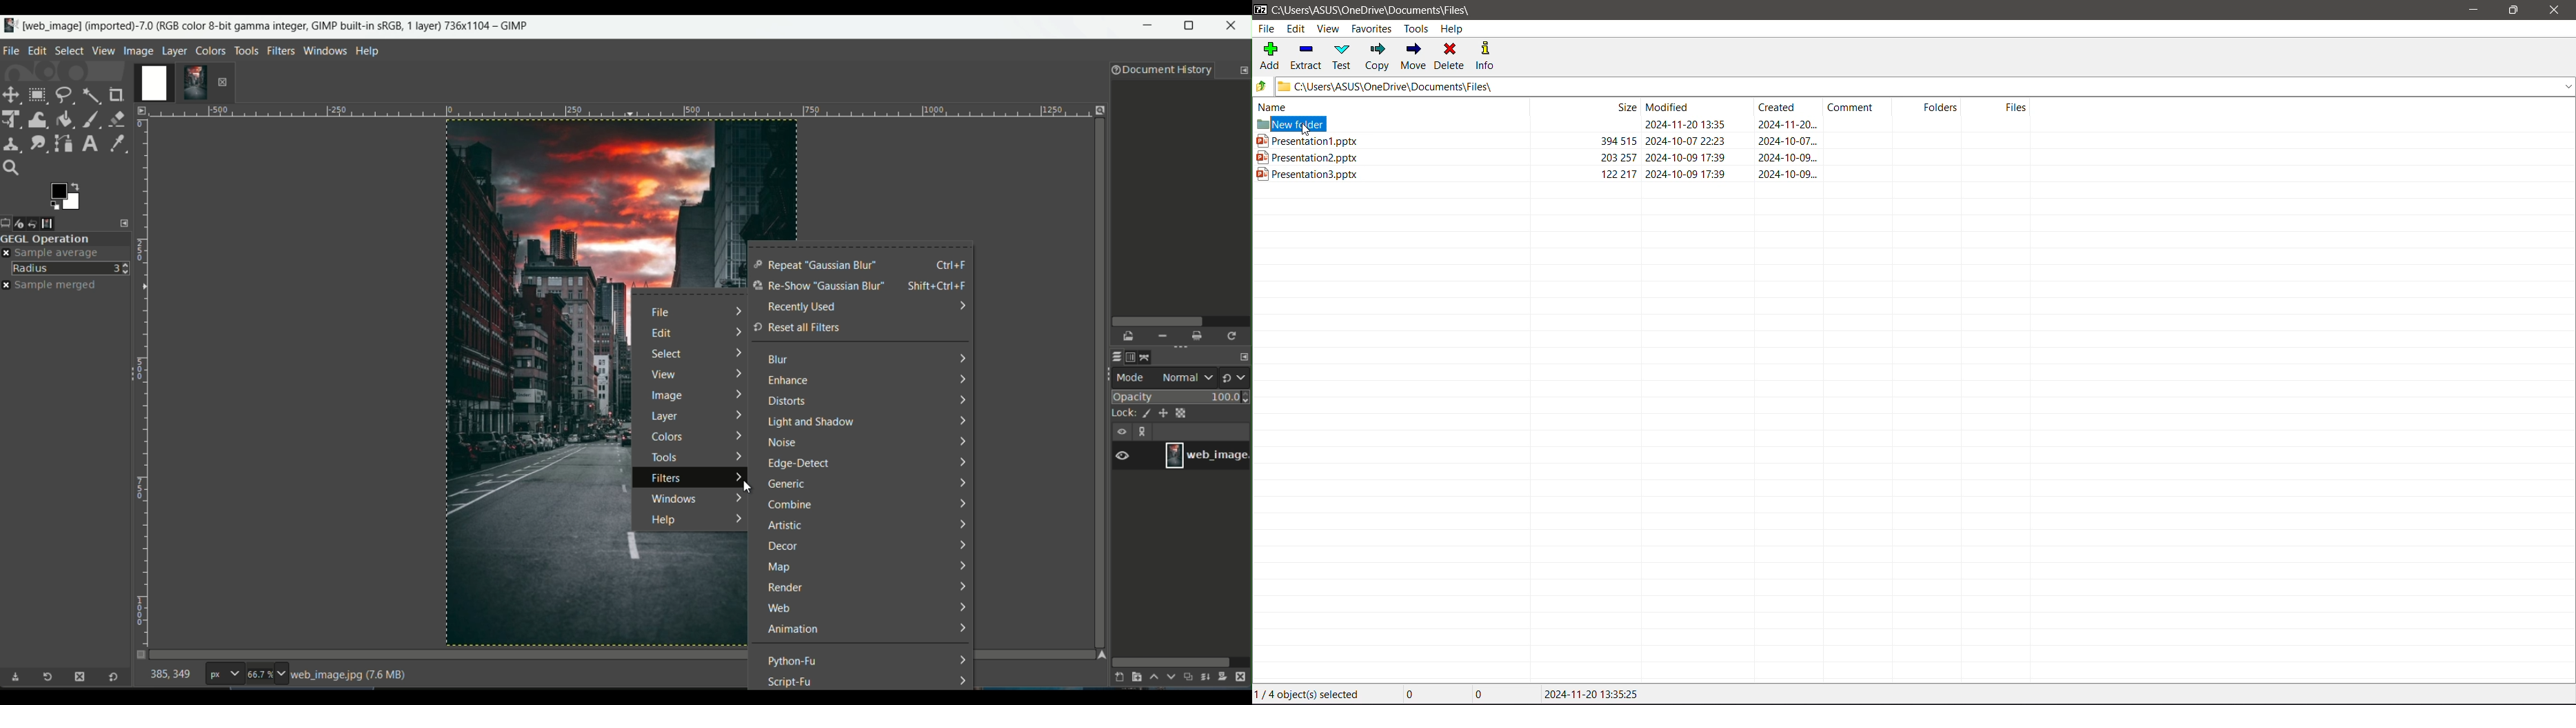 This screenshot has height=728, width=2576. I want to click on Files, so click(2002, 108).